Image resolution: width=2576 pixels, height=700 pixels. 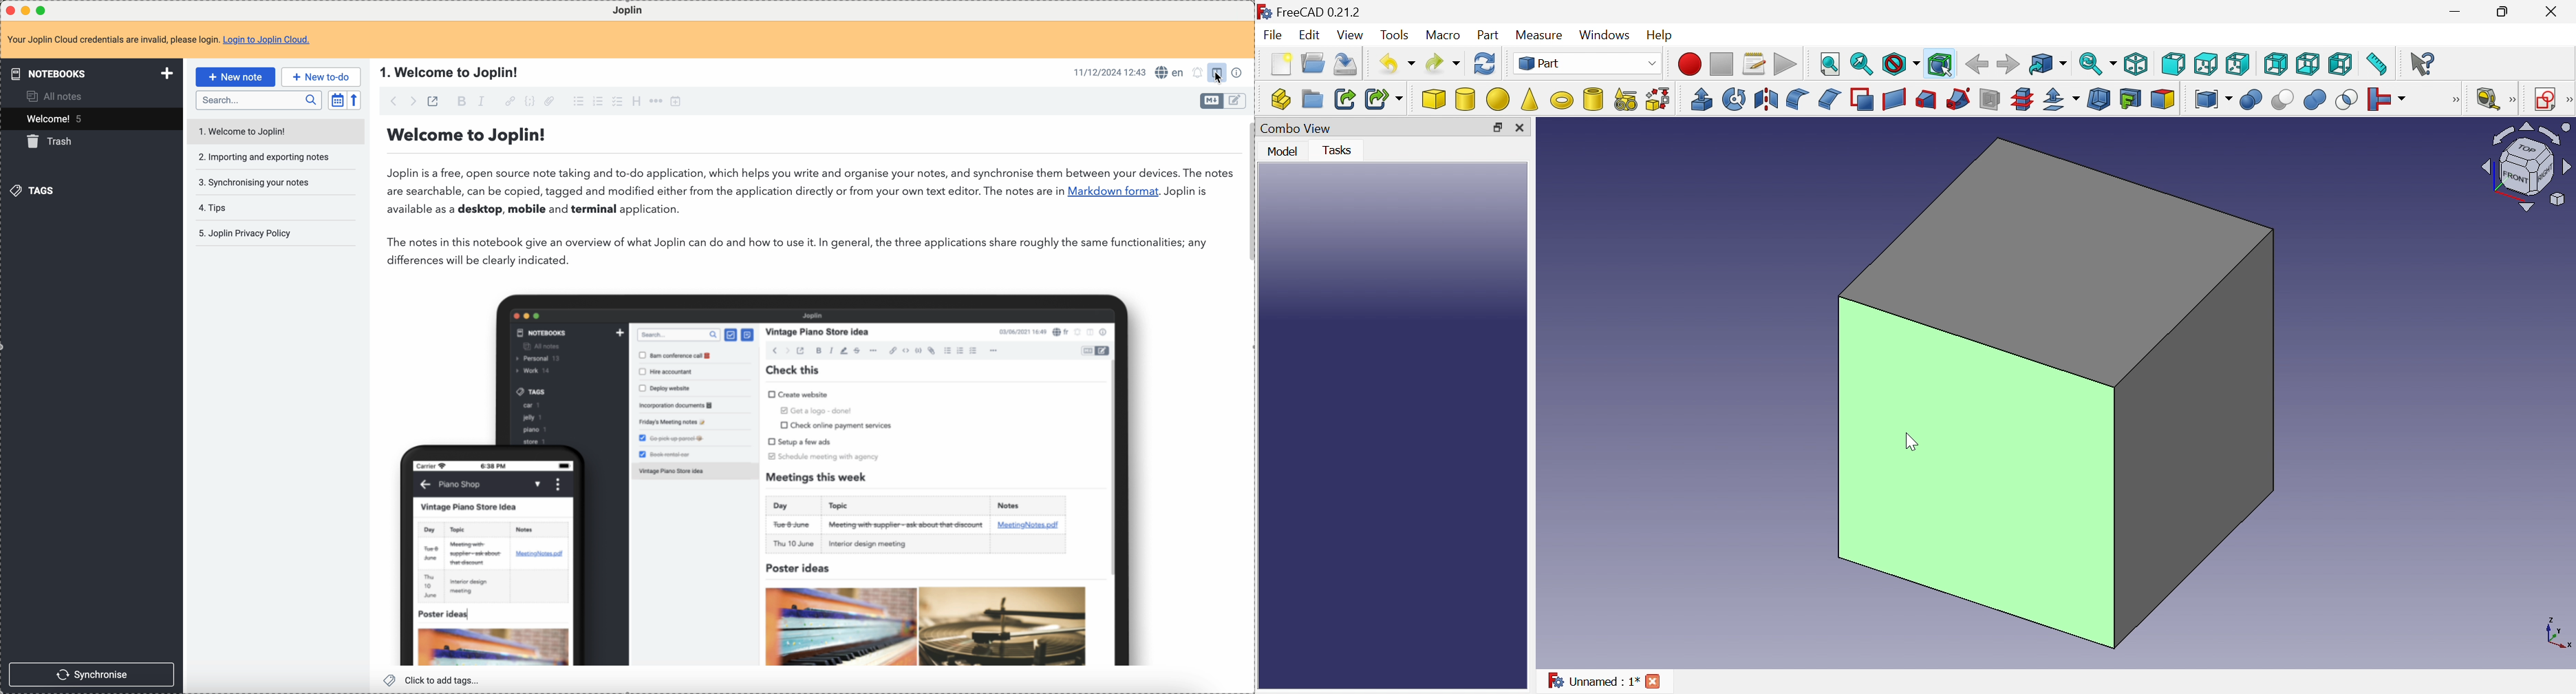 What do you see at coordinates (2099, 99) in the screenshot?
I see `Thickness...` at bounding box center [2099, 99].